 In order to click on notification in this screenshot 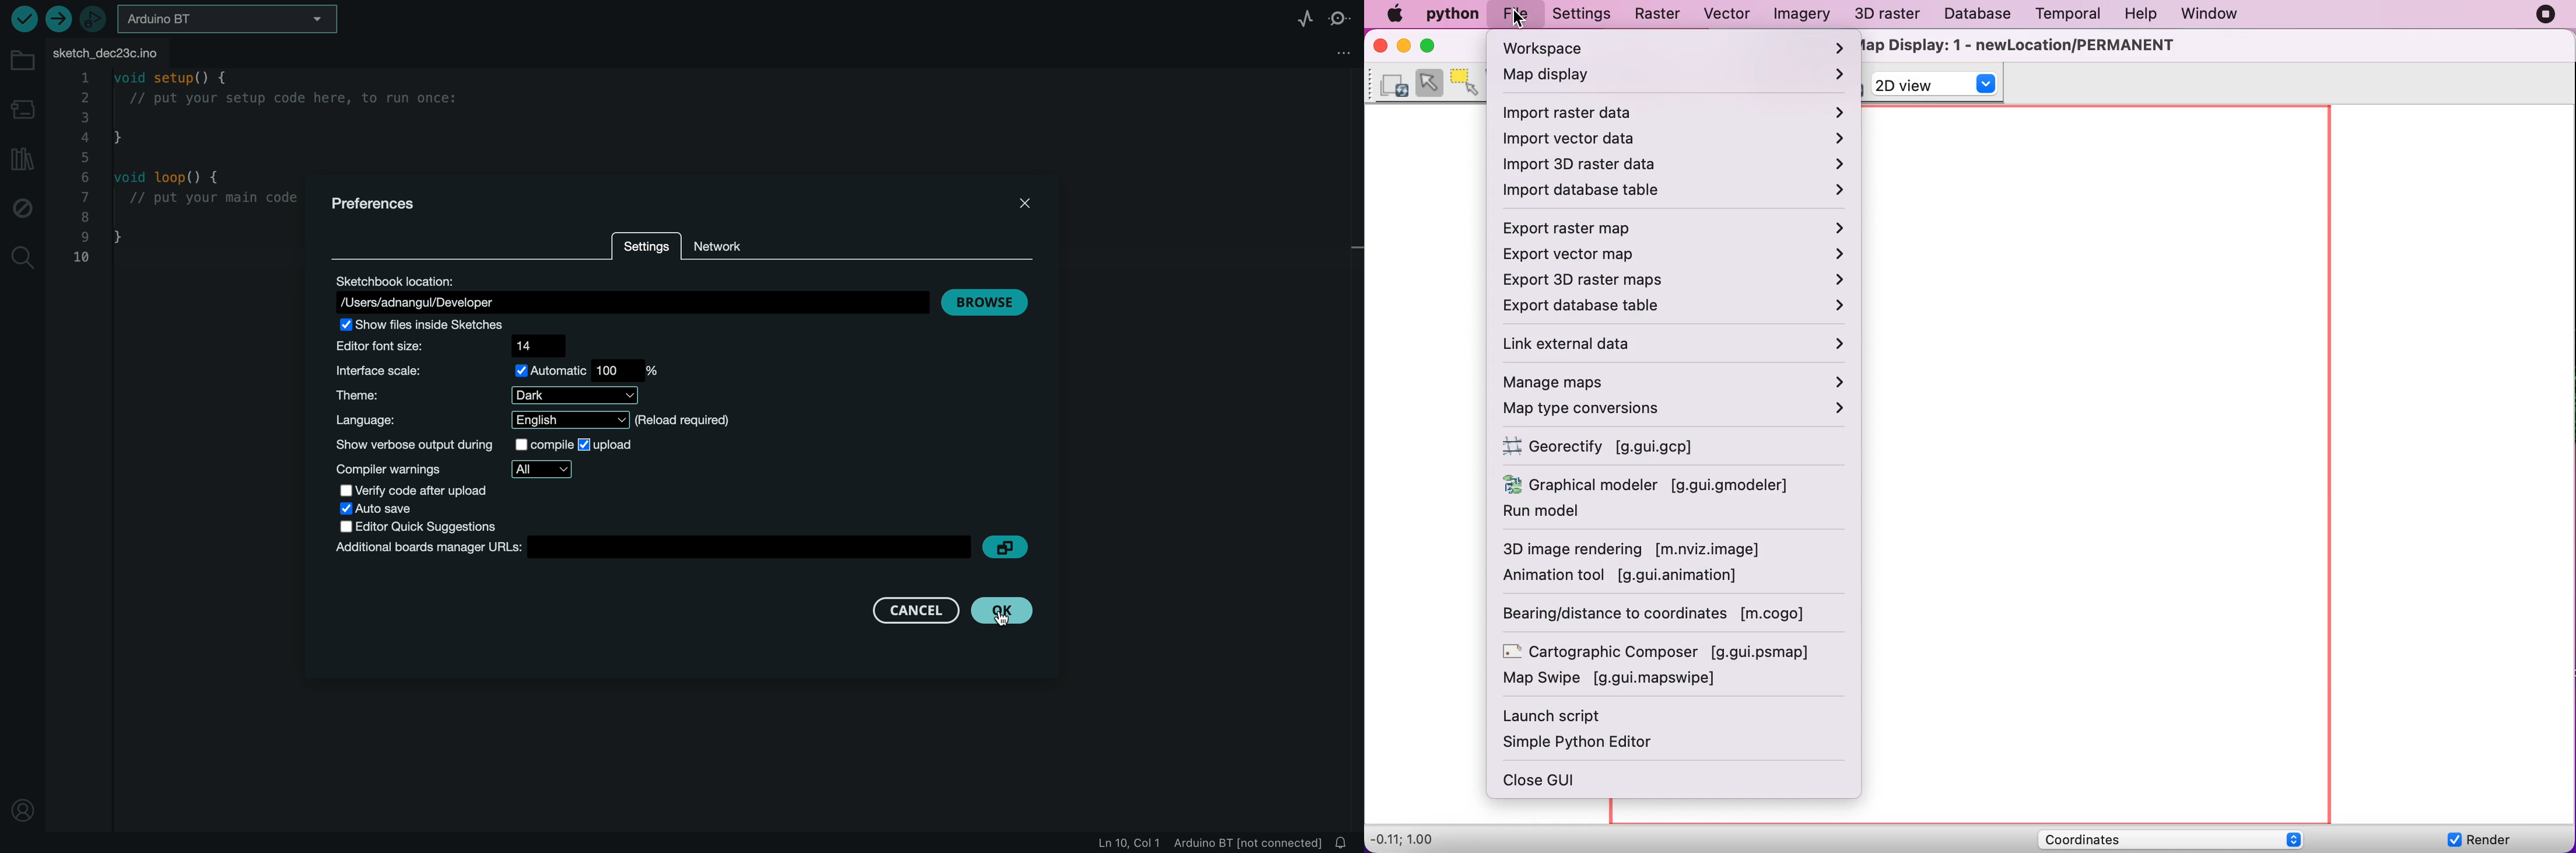, I will do `click(1346, 843)`.